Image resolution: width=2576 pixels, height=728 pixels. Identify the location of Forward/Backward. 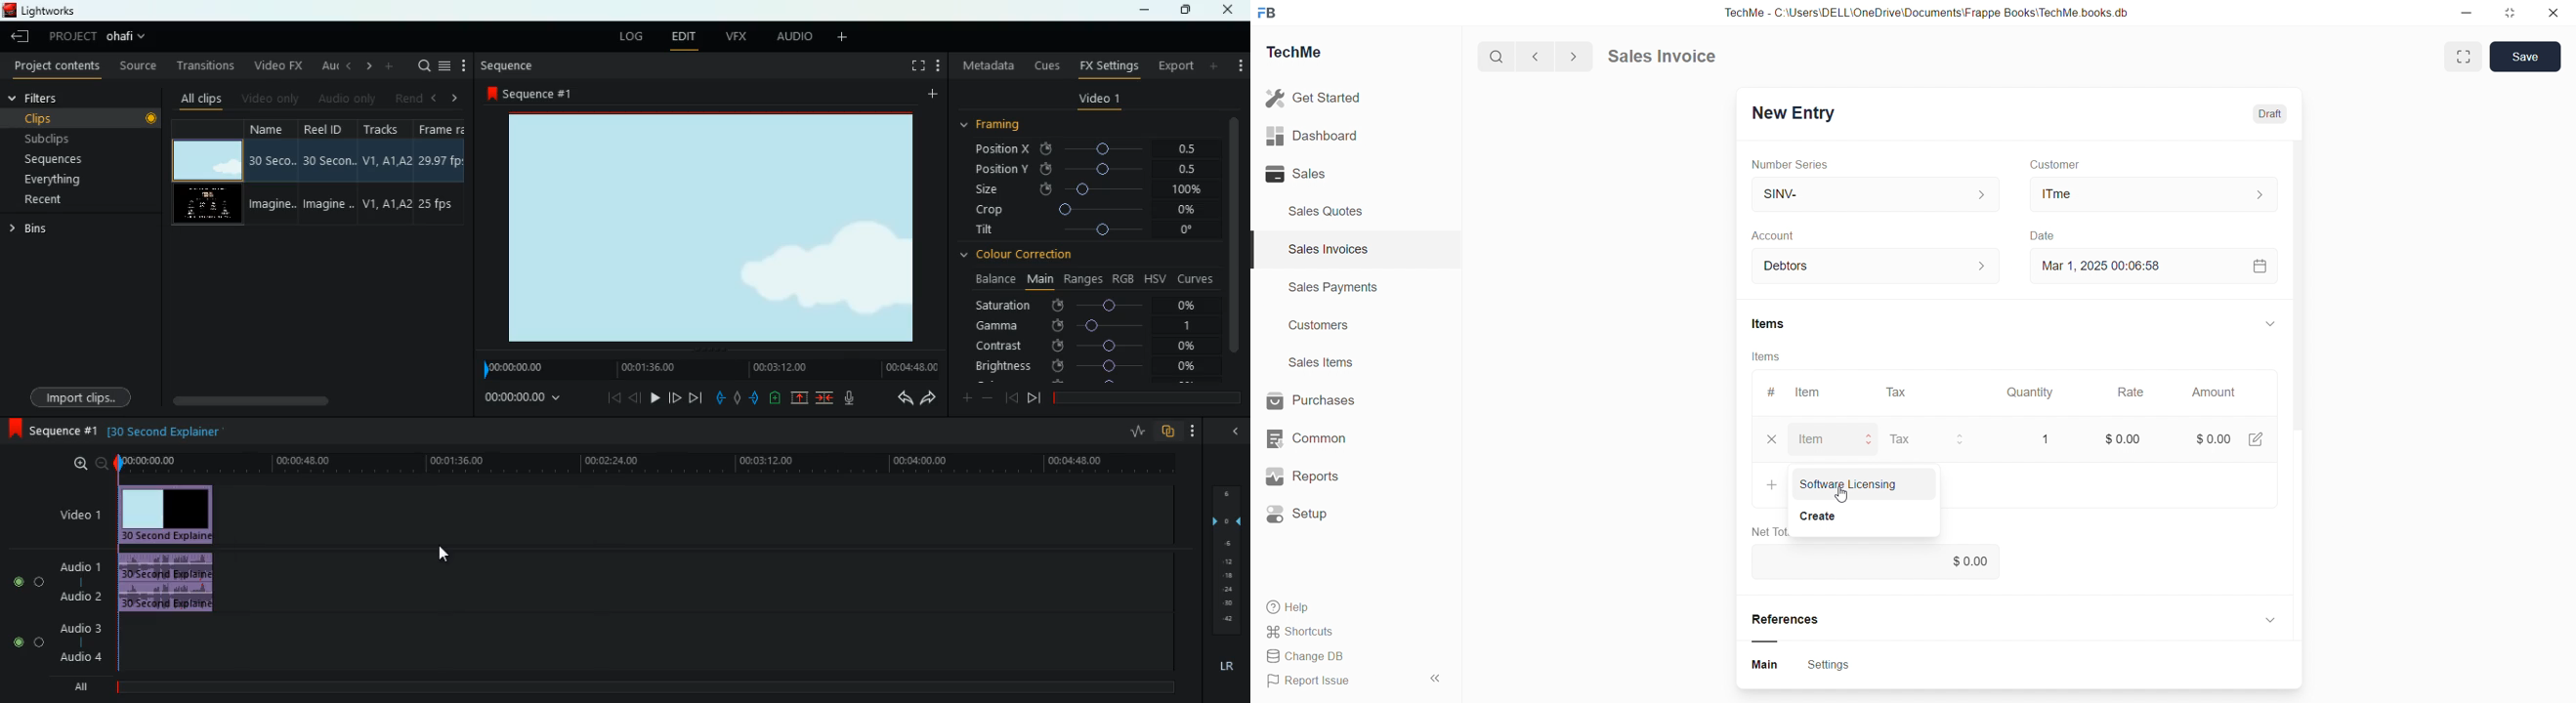
(1556, 55).